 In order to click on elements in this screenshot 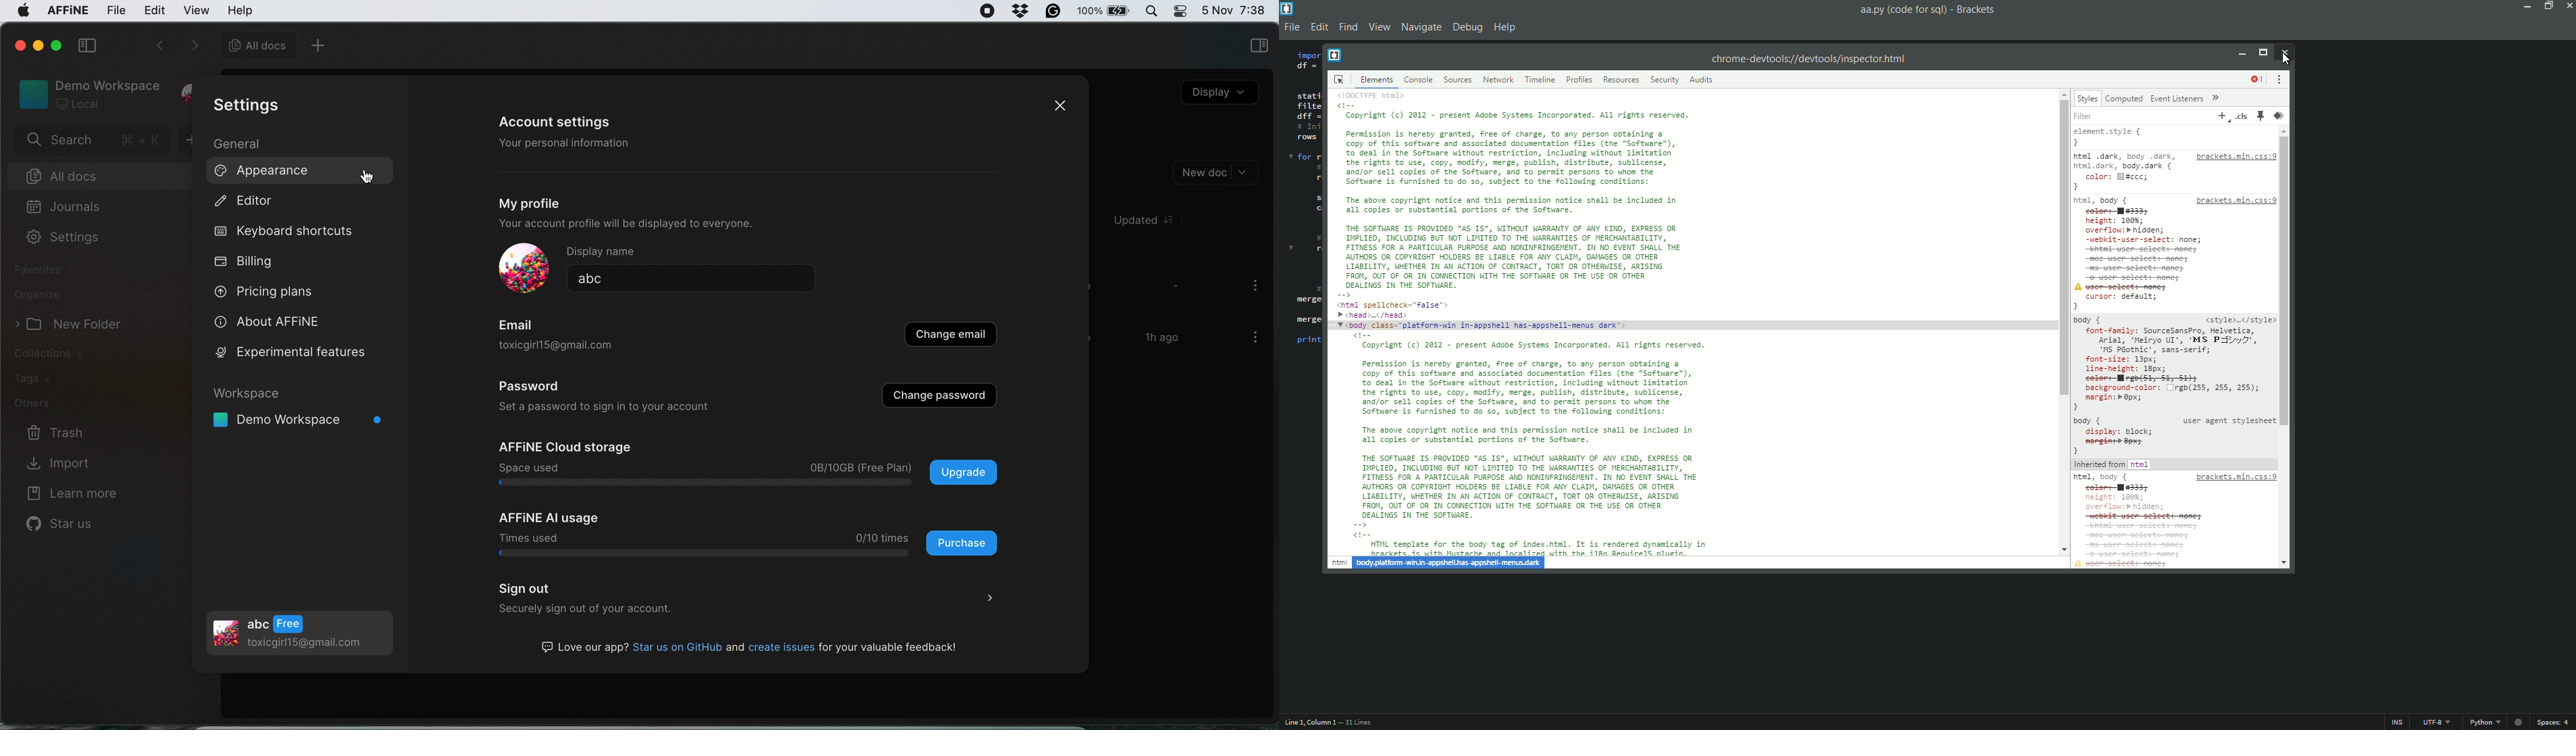, I will do `click(1378, 80)`.